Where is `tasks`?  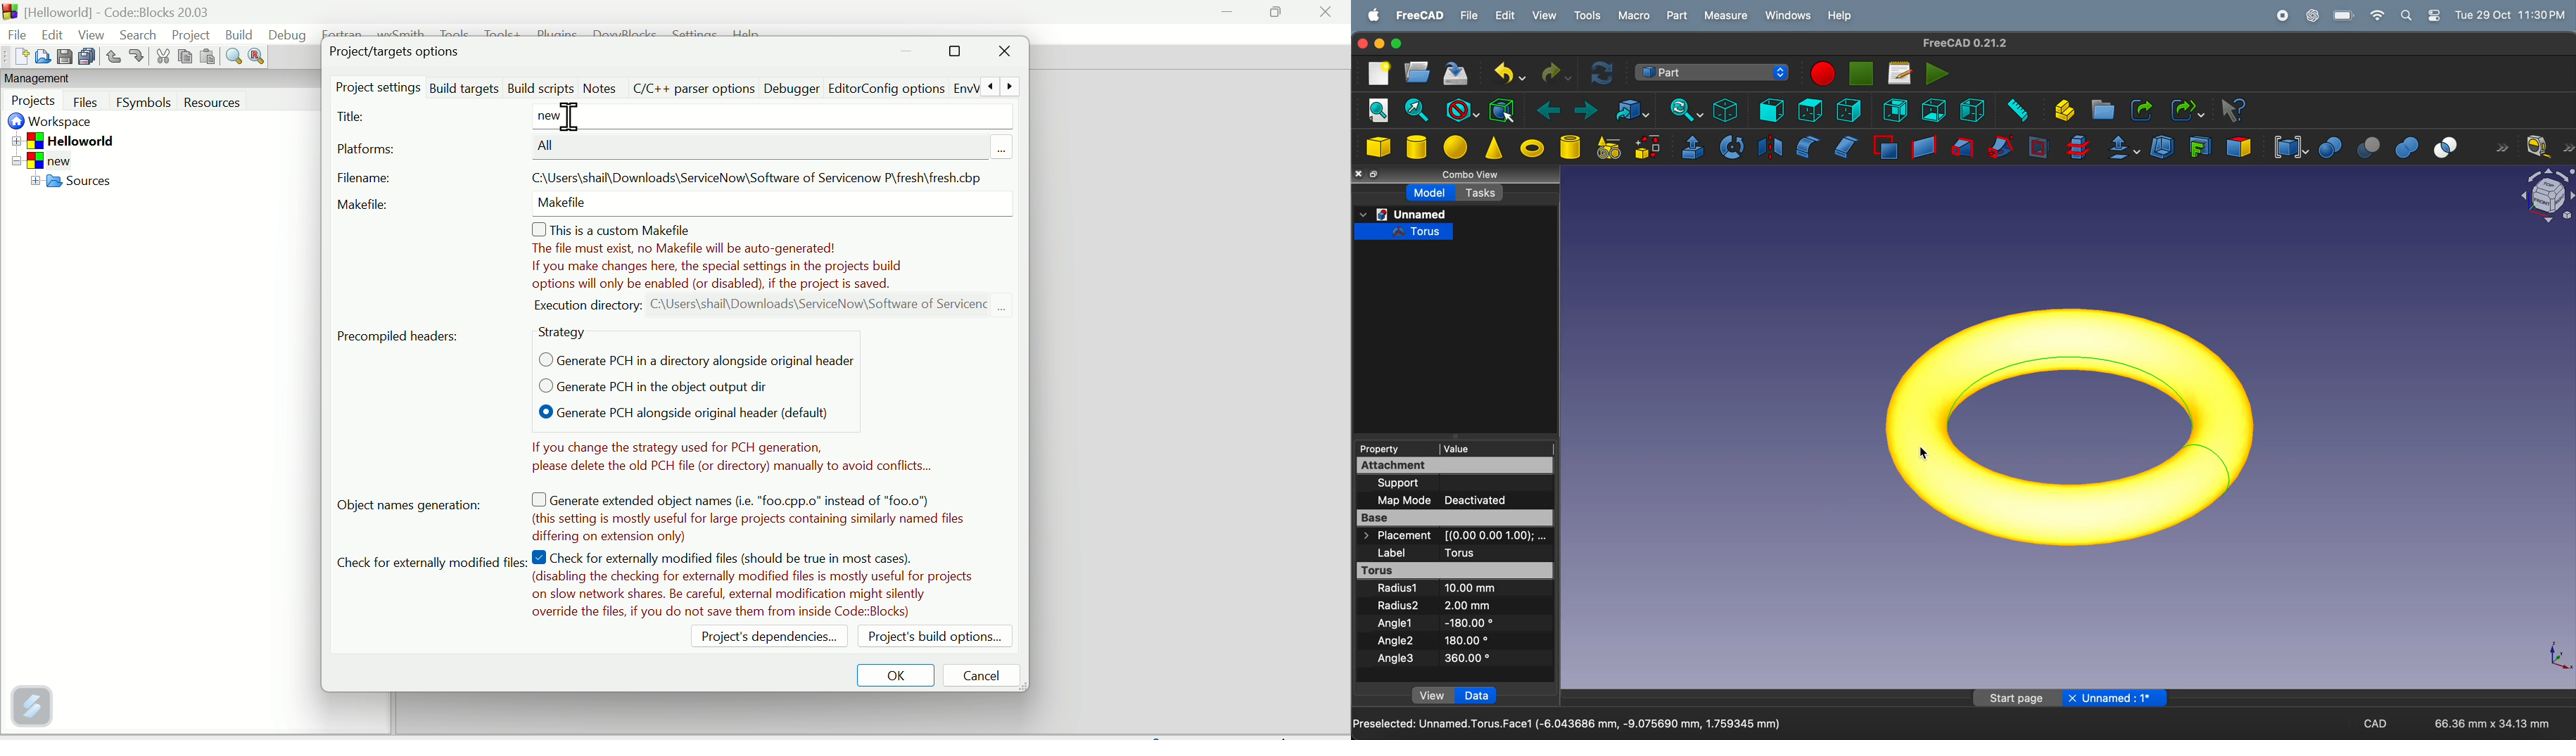
tasks is located at coordinates (1483, 193).